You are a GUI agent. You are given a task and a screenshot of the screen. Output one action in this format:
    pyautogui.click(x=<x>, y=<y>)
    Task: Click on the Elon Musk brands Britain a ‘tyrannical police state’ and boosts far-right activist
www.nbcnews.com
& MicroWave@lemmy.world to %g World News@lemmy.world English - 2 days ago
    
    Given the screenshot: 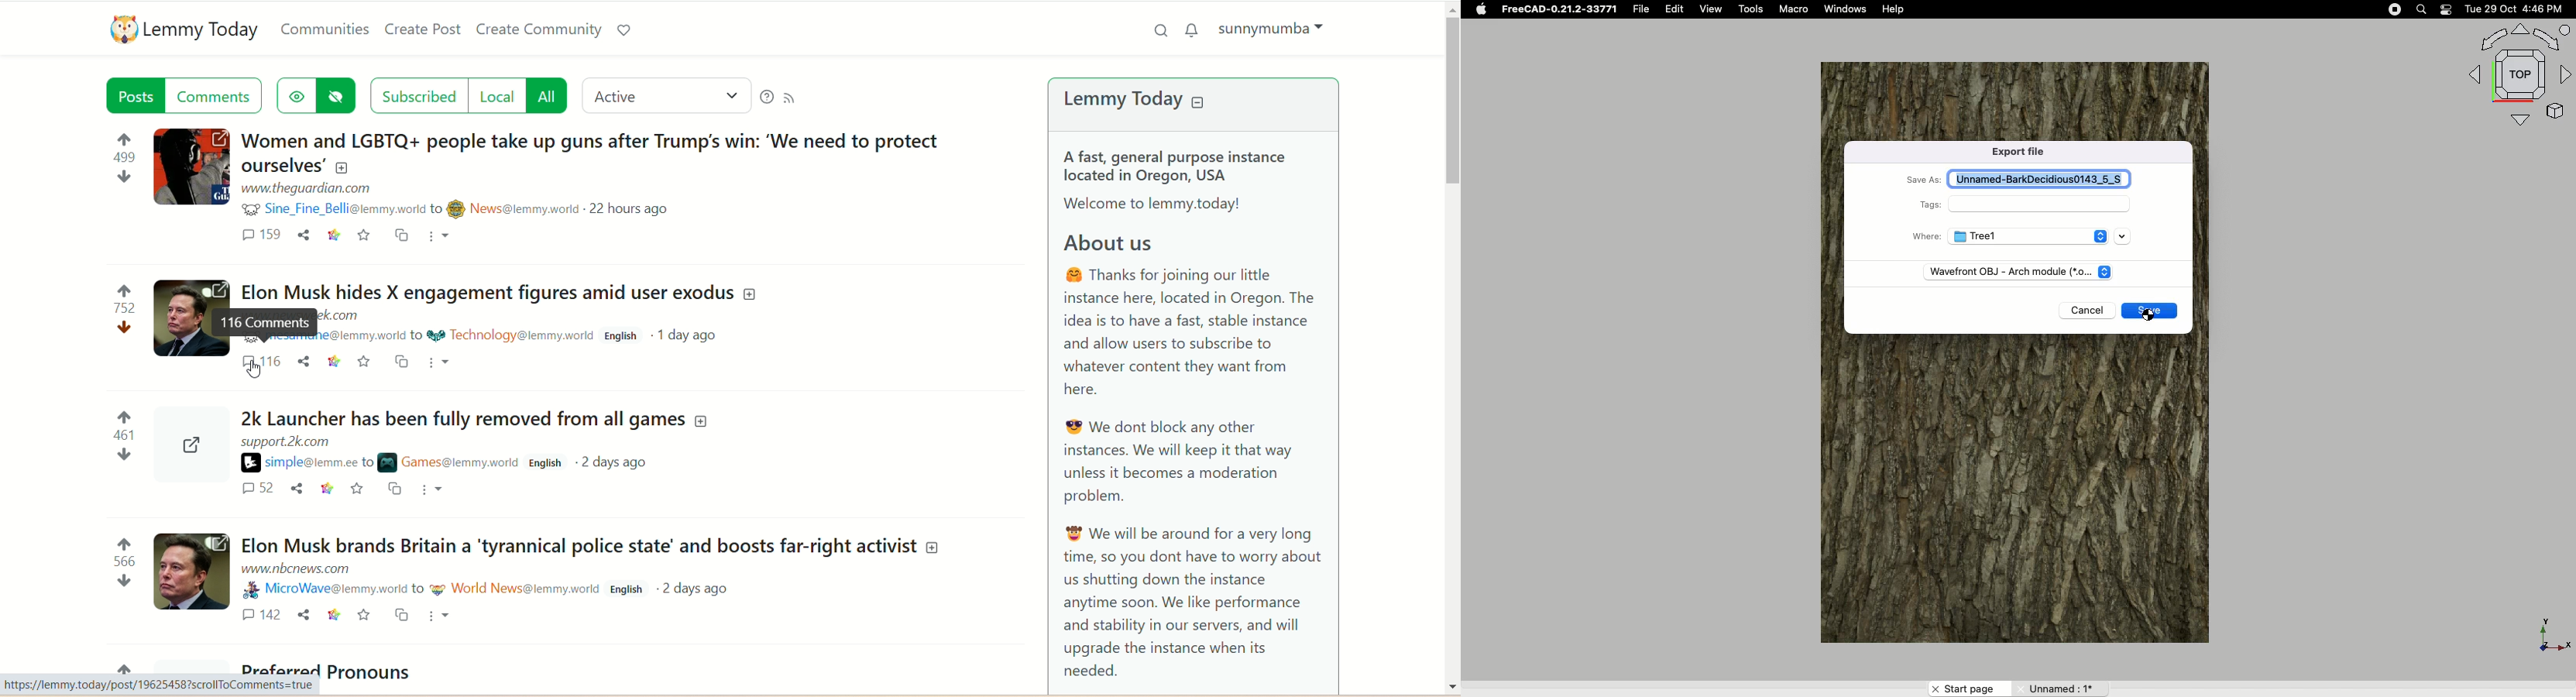 What is the action you would take?
    pyautogui.click(x=579, y=561)
    